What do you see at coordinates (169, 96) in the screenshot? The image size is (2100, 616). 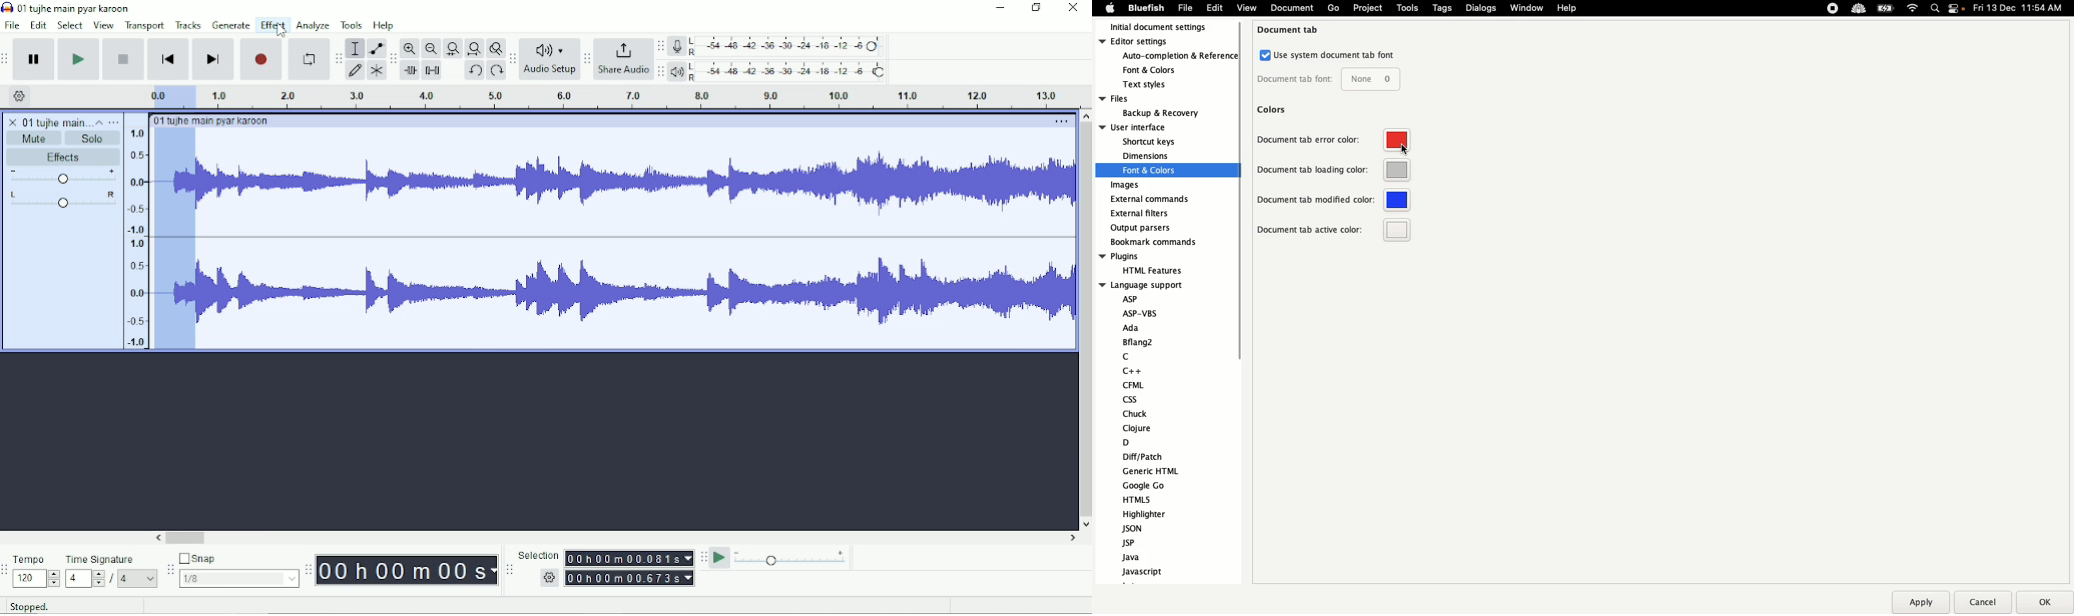 I see `Already Played` at bounding box center [169, 96].